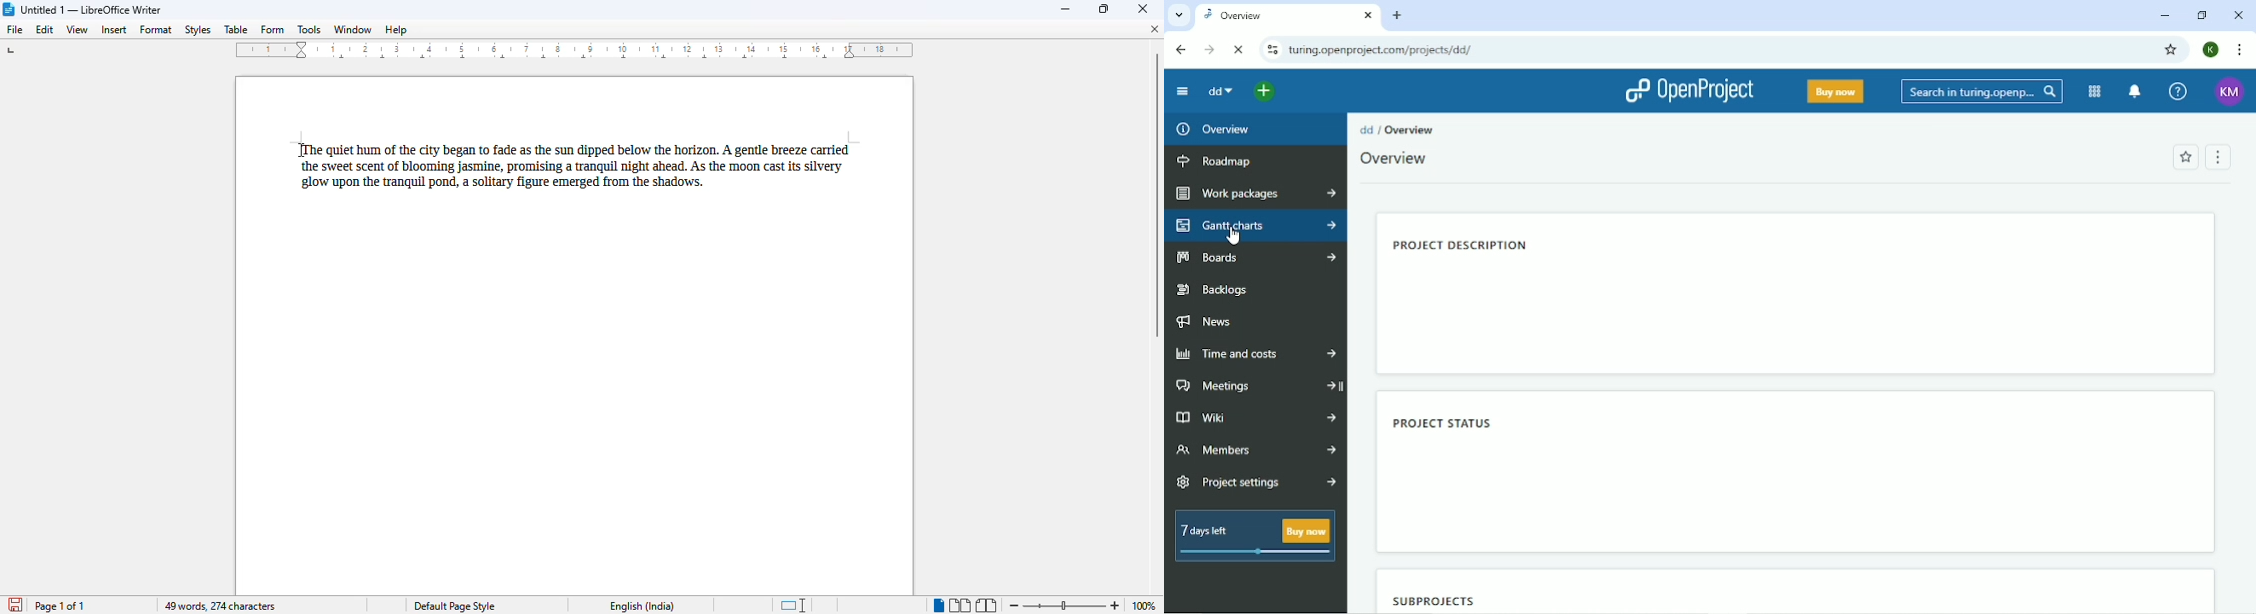 The width and height of the screenshot is (2268, 616). What do you see at coordinates (271, 27) in the screenshot?
I see `form` at bounding box center [271, 27].